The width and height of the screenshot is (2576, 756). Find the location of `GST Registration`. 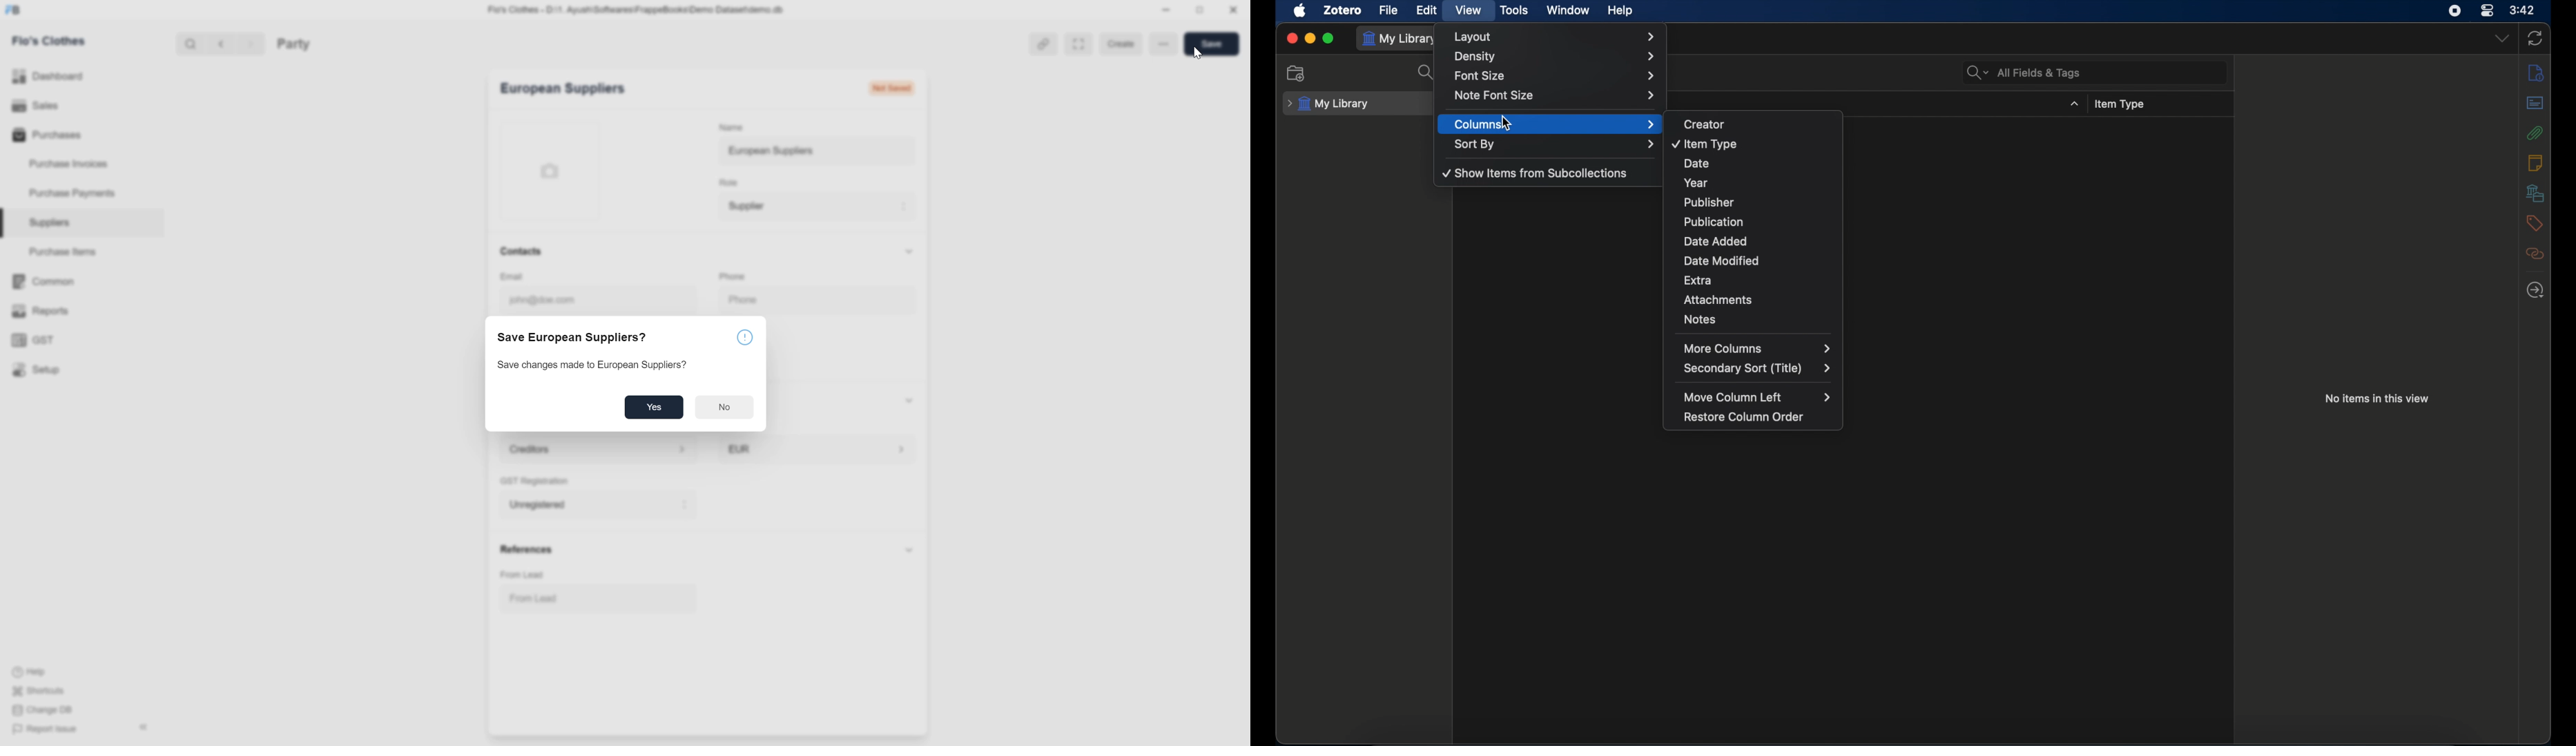

GST Registration is located at coordinates (540, 480).